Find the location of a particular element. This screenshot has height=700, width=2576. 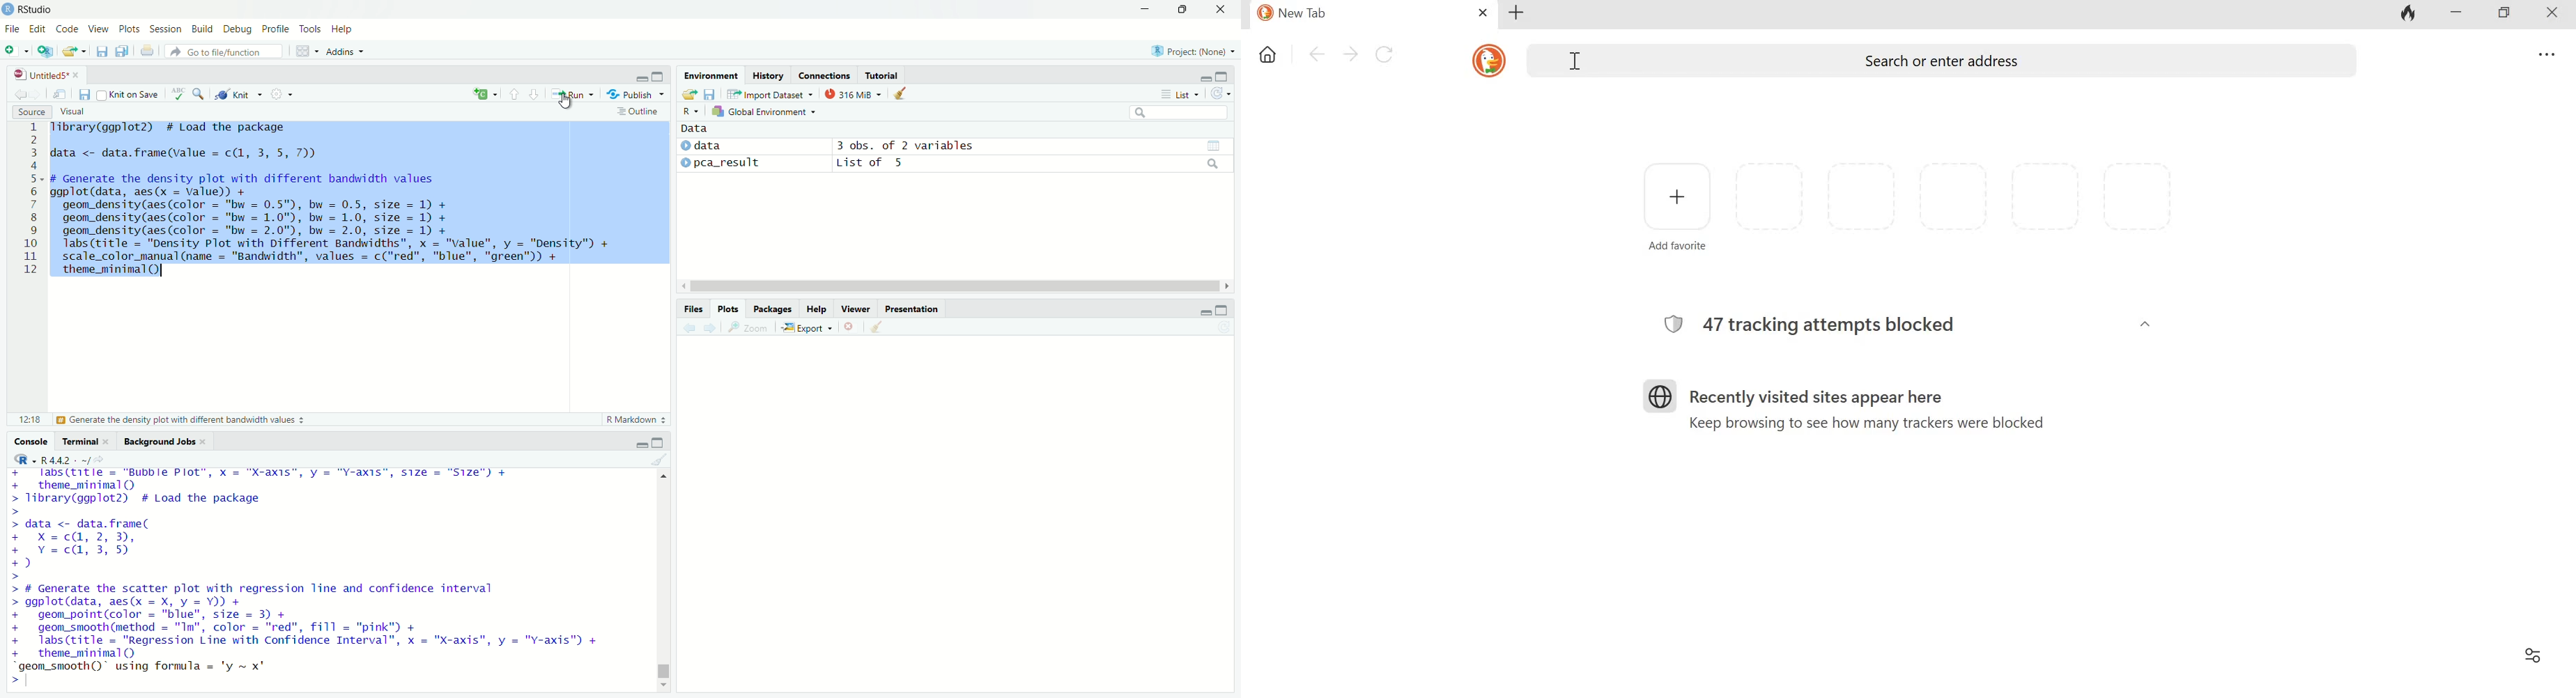

History is located at coordinates (768, 74).